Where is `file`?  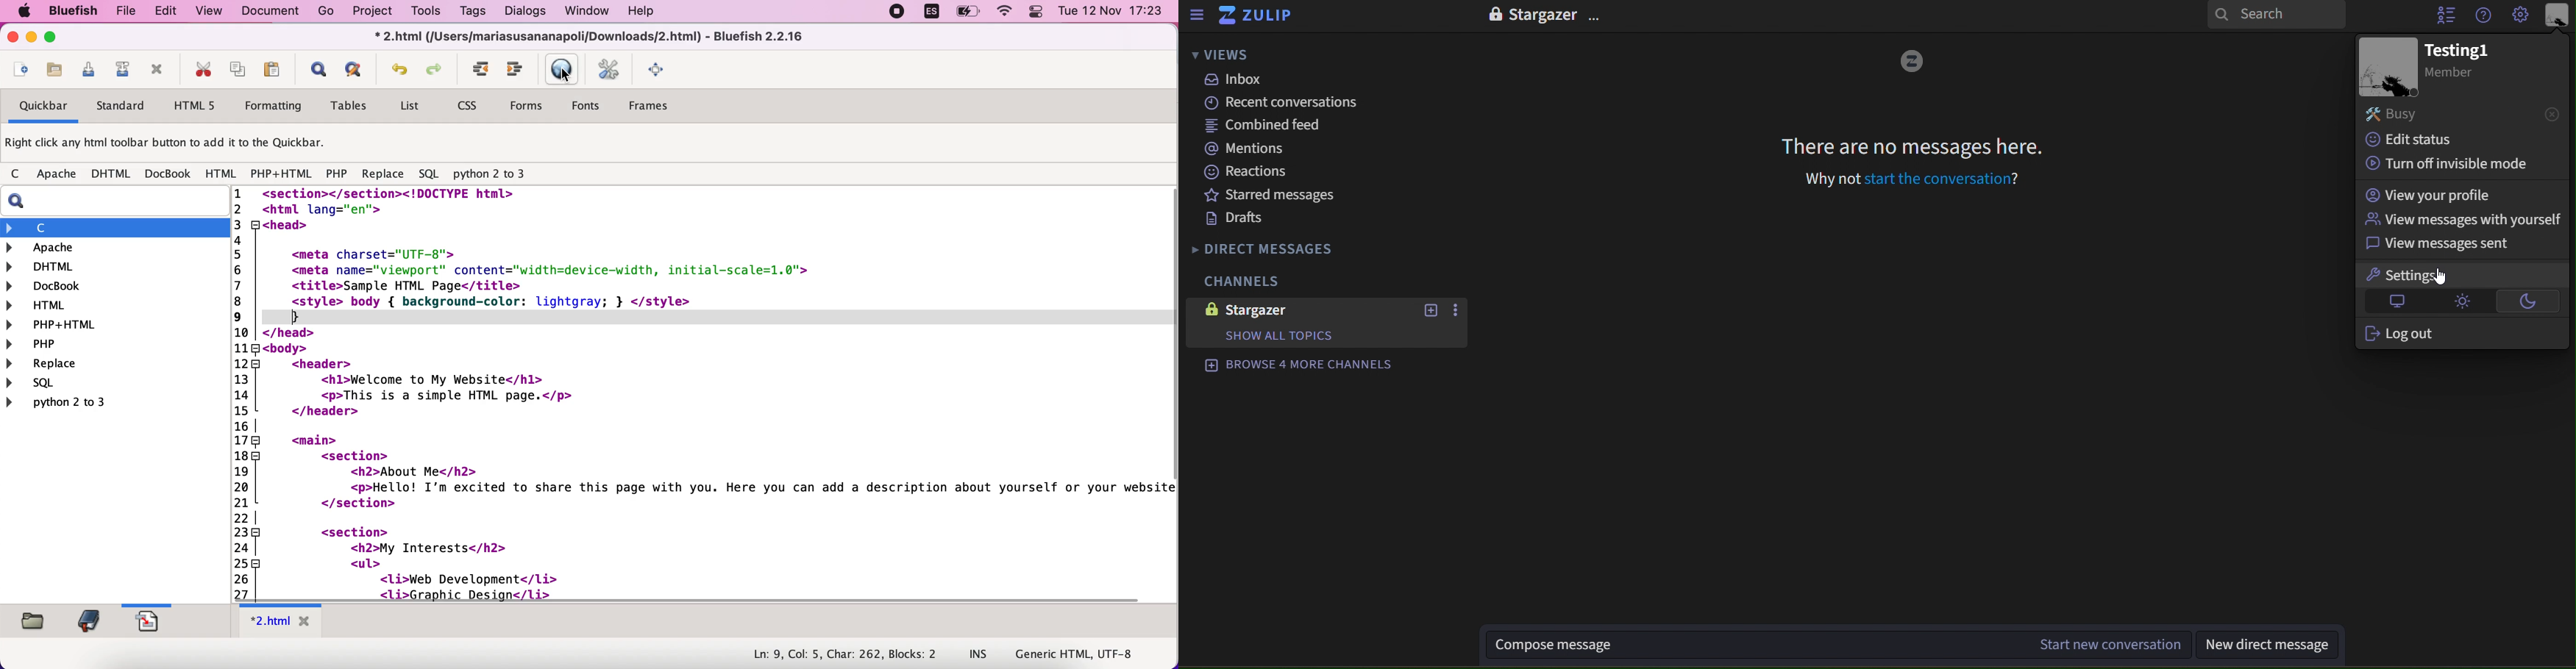
file is located at coordinates (128, 12).